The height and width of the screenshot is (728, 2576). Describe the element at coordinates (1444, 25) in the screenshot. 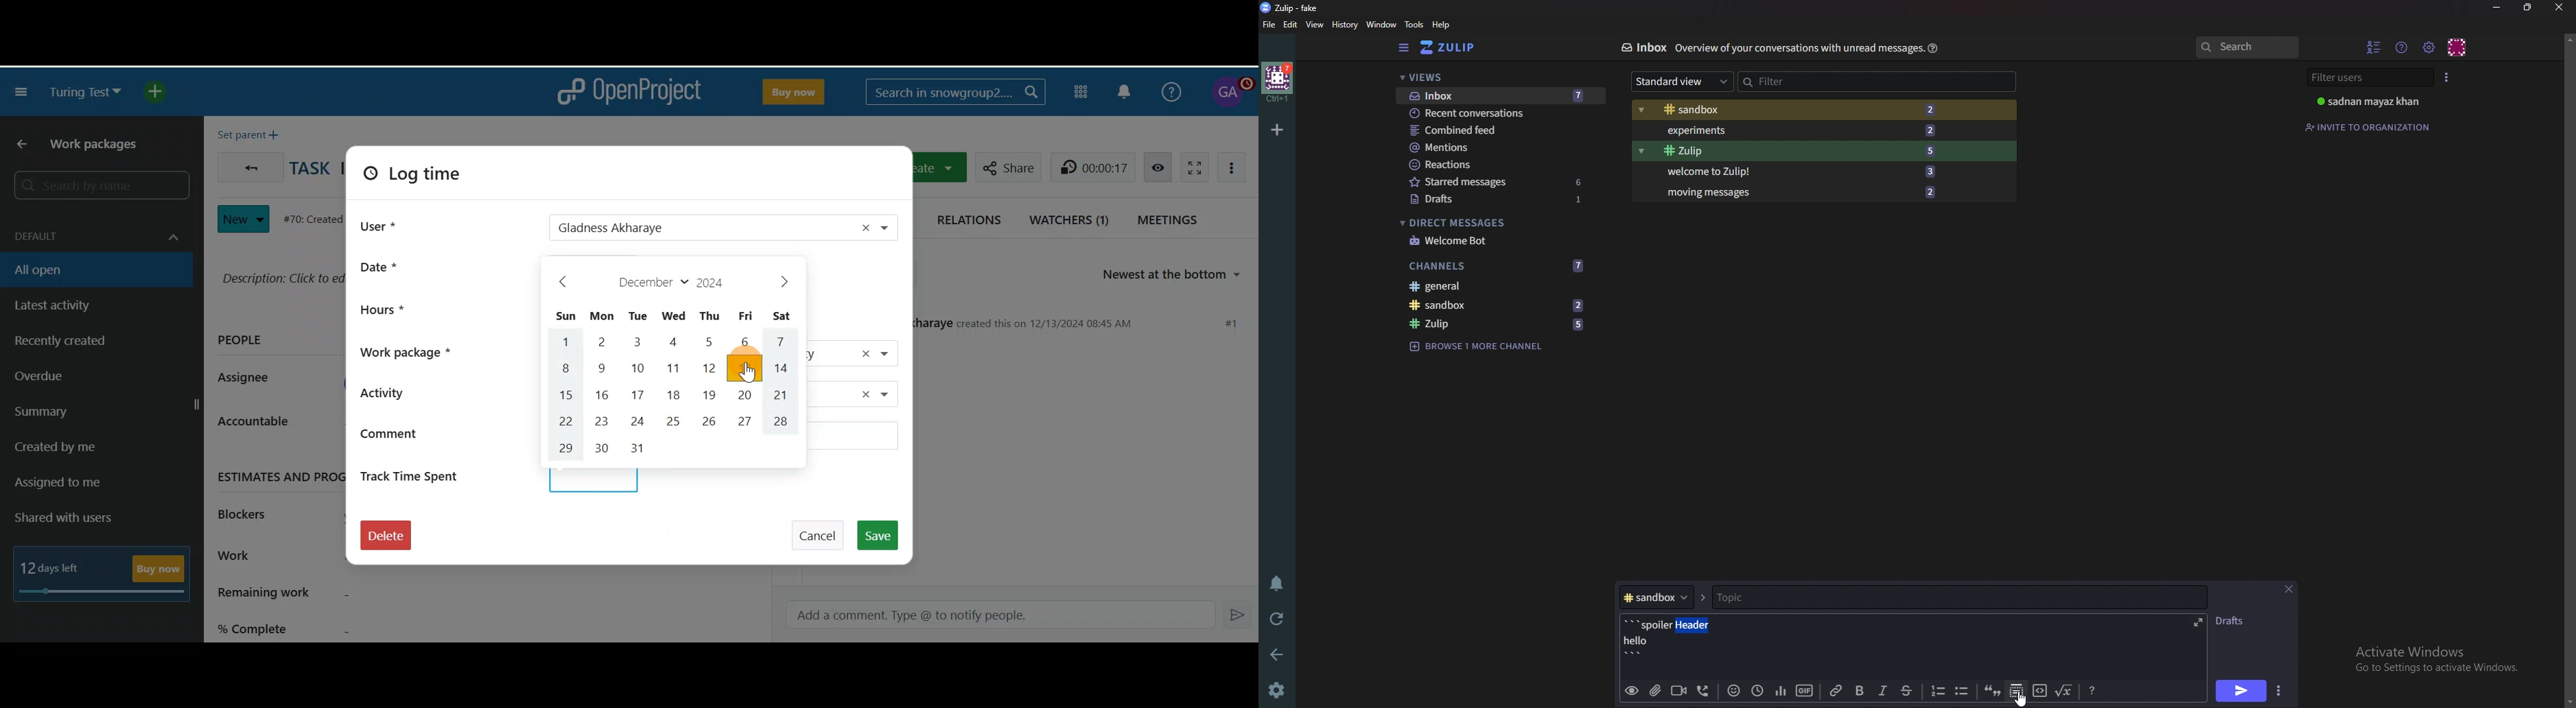

I see `Help` at that location.